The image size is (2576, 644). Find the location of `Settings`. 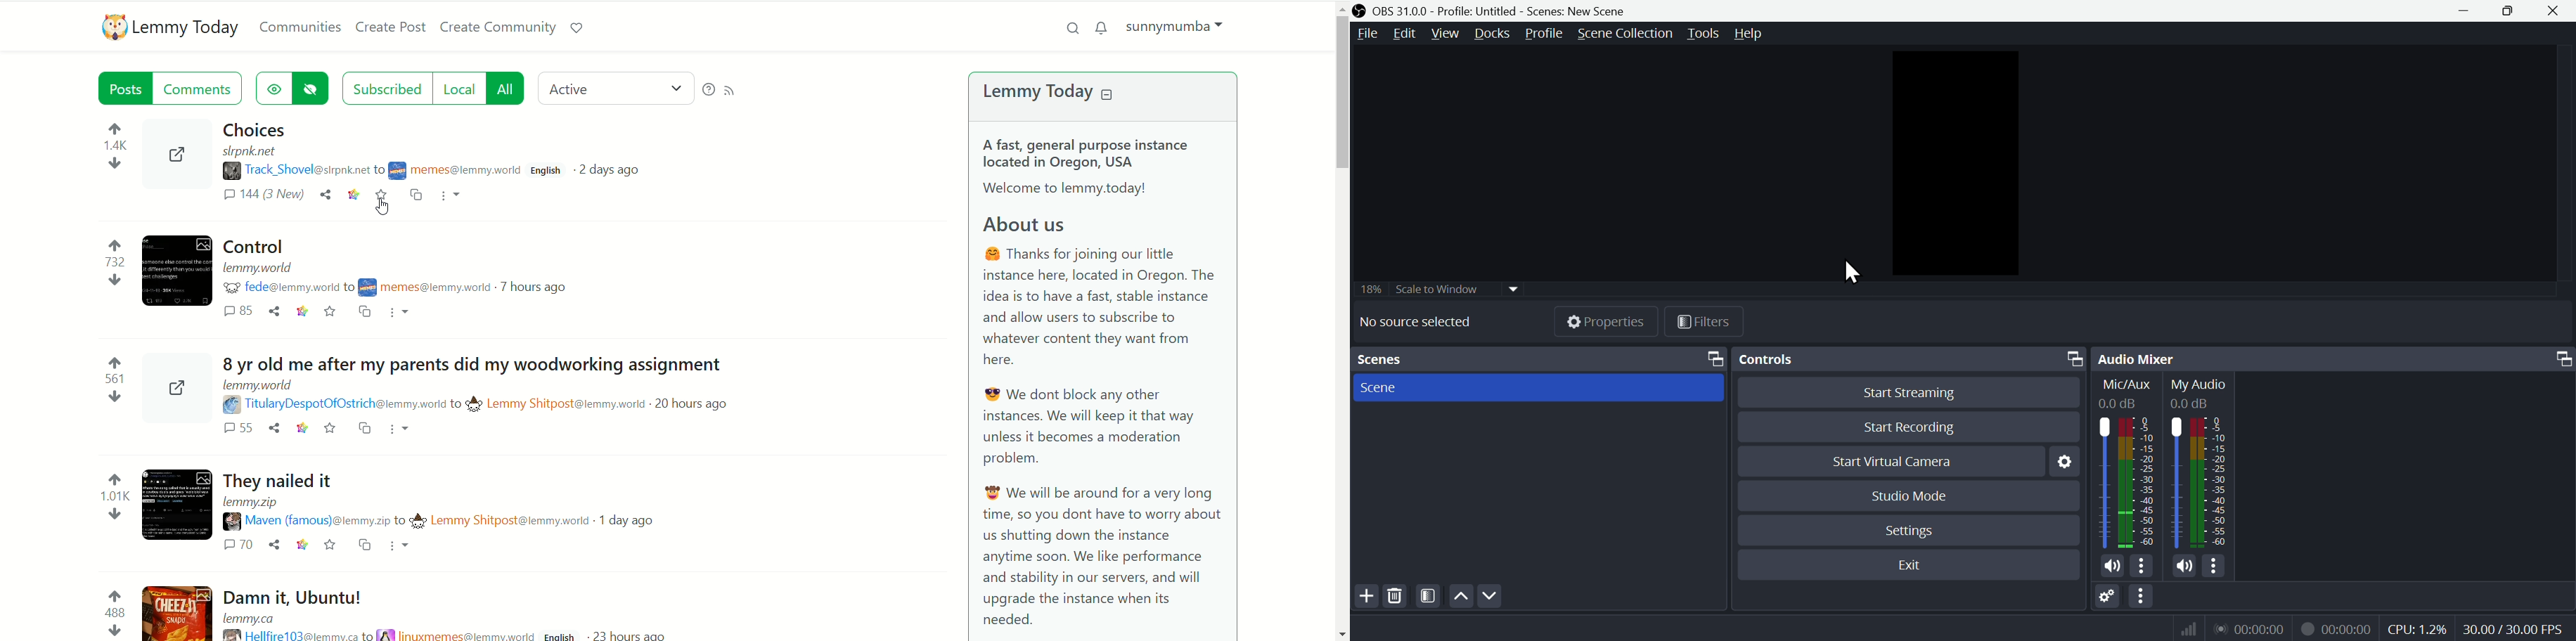

Settings is located at coordinates (1908, 530).